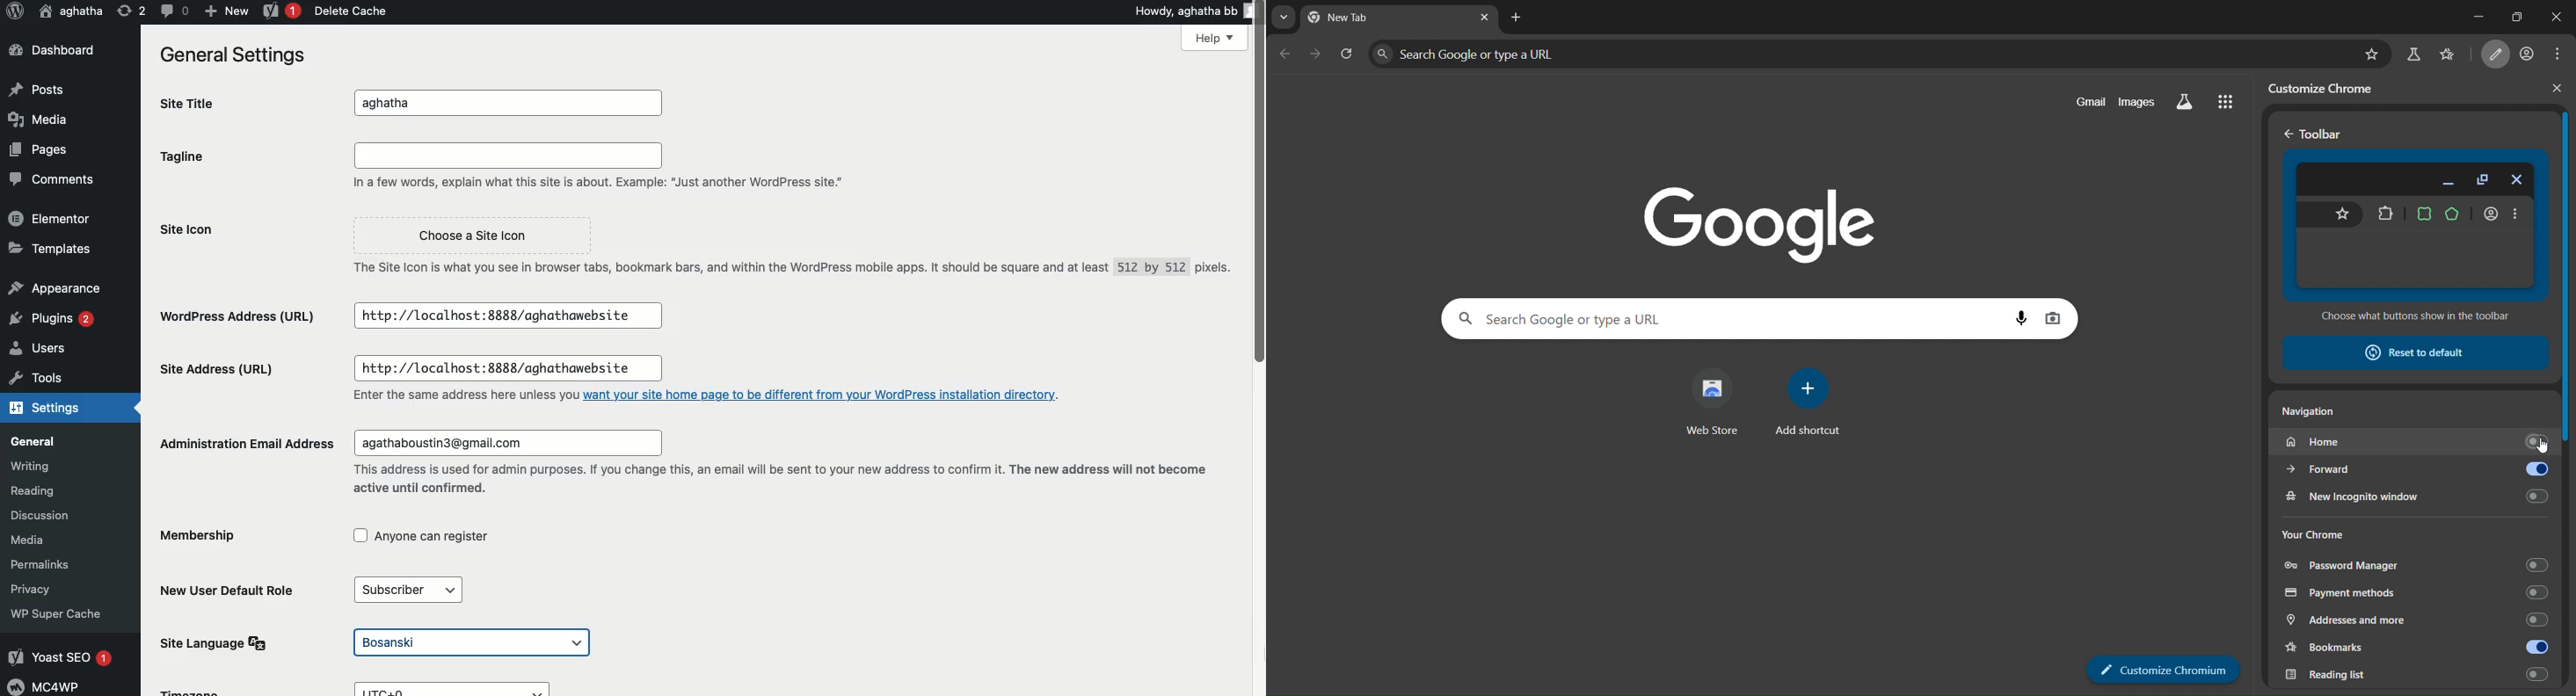 This screenshot has height=700, width=2576. What do you see at coordinates (506, 315) in the screenshot?
I see `http://localhost :8888/aghathawebsite` at bounding box center [506, 315].